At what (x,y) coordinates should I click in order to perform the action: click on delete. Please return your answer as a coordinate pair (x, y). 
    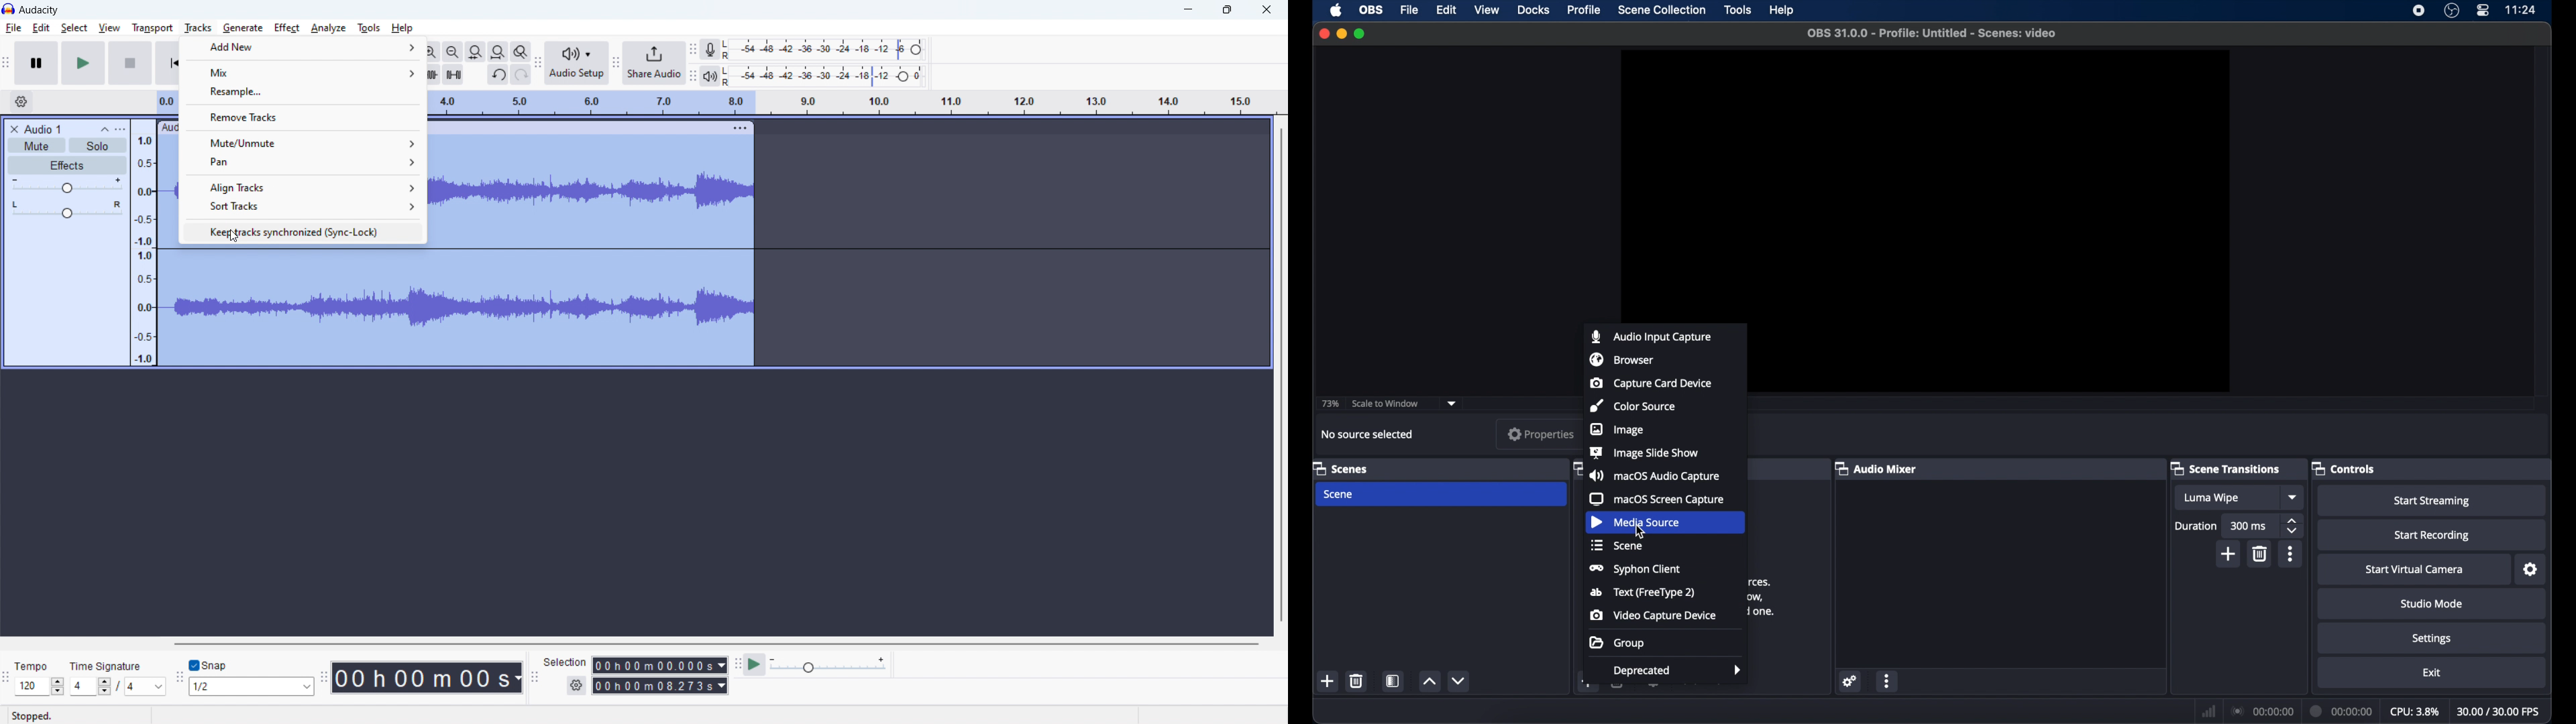
    Looking at the image, I should click on (1619, 685).